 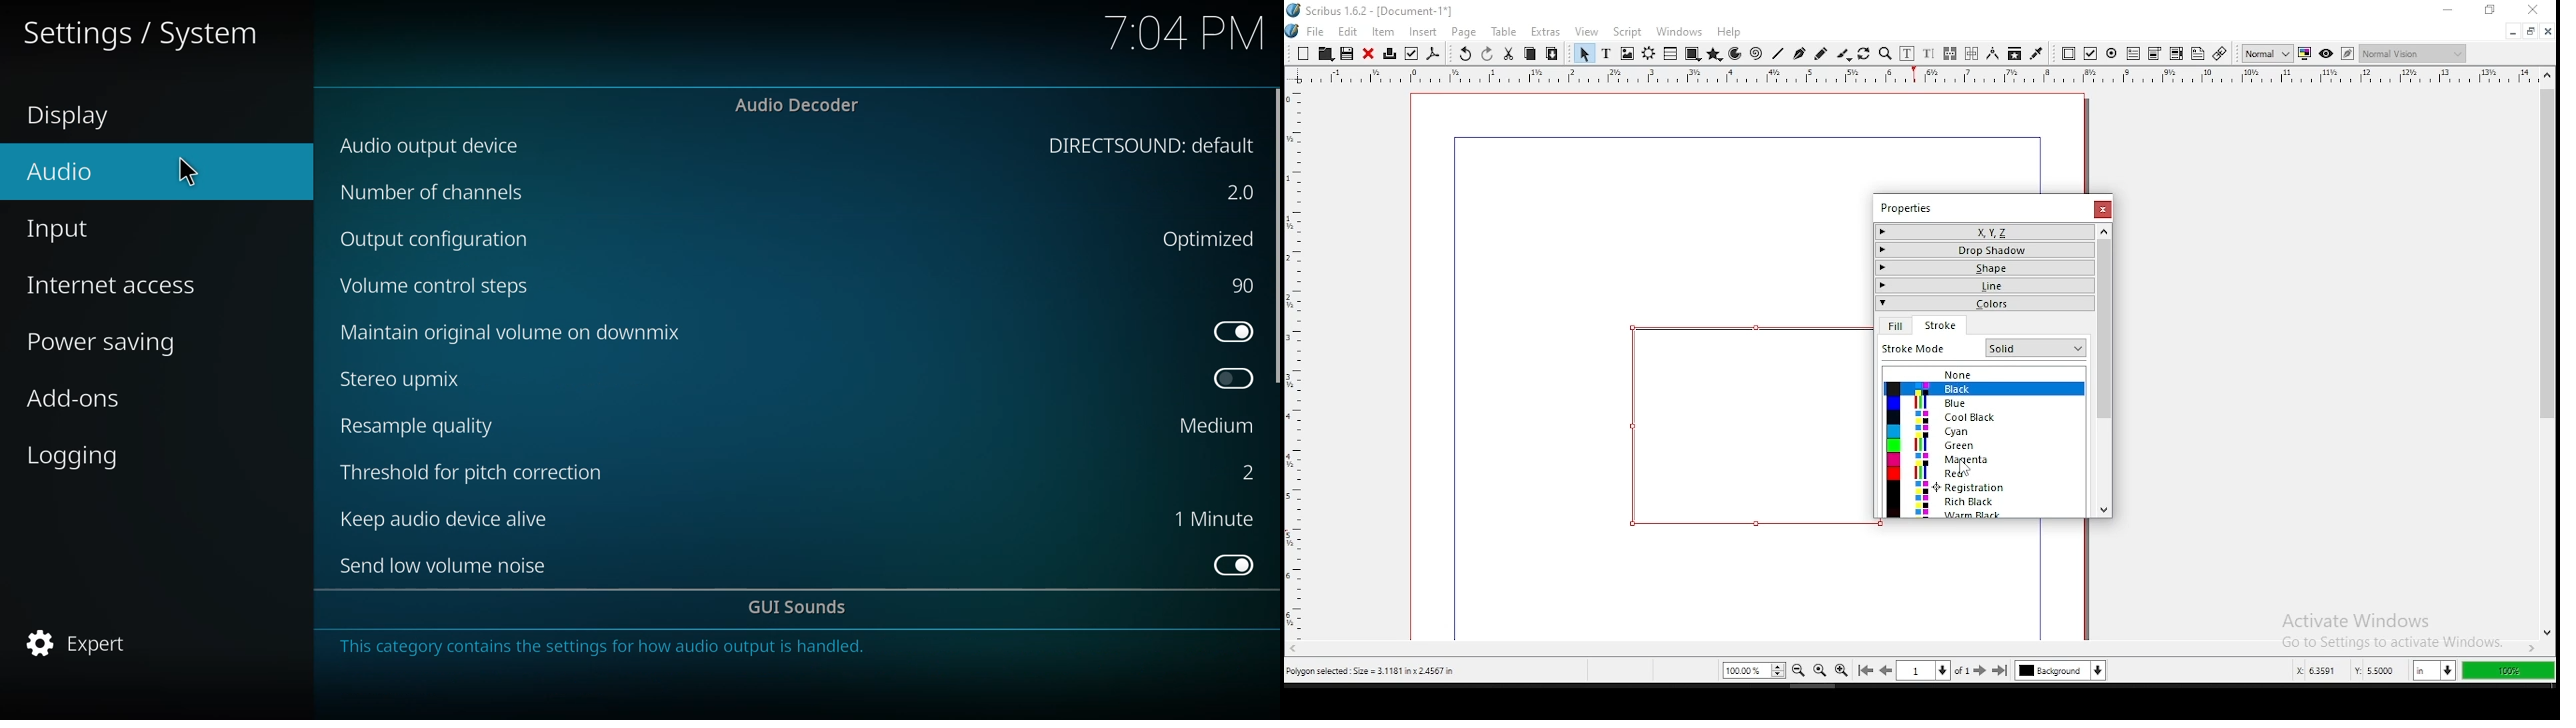 I want to click on extras, so click(x=1545, y=32).